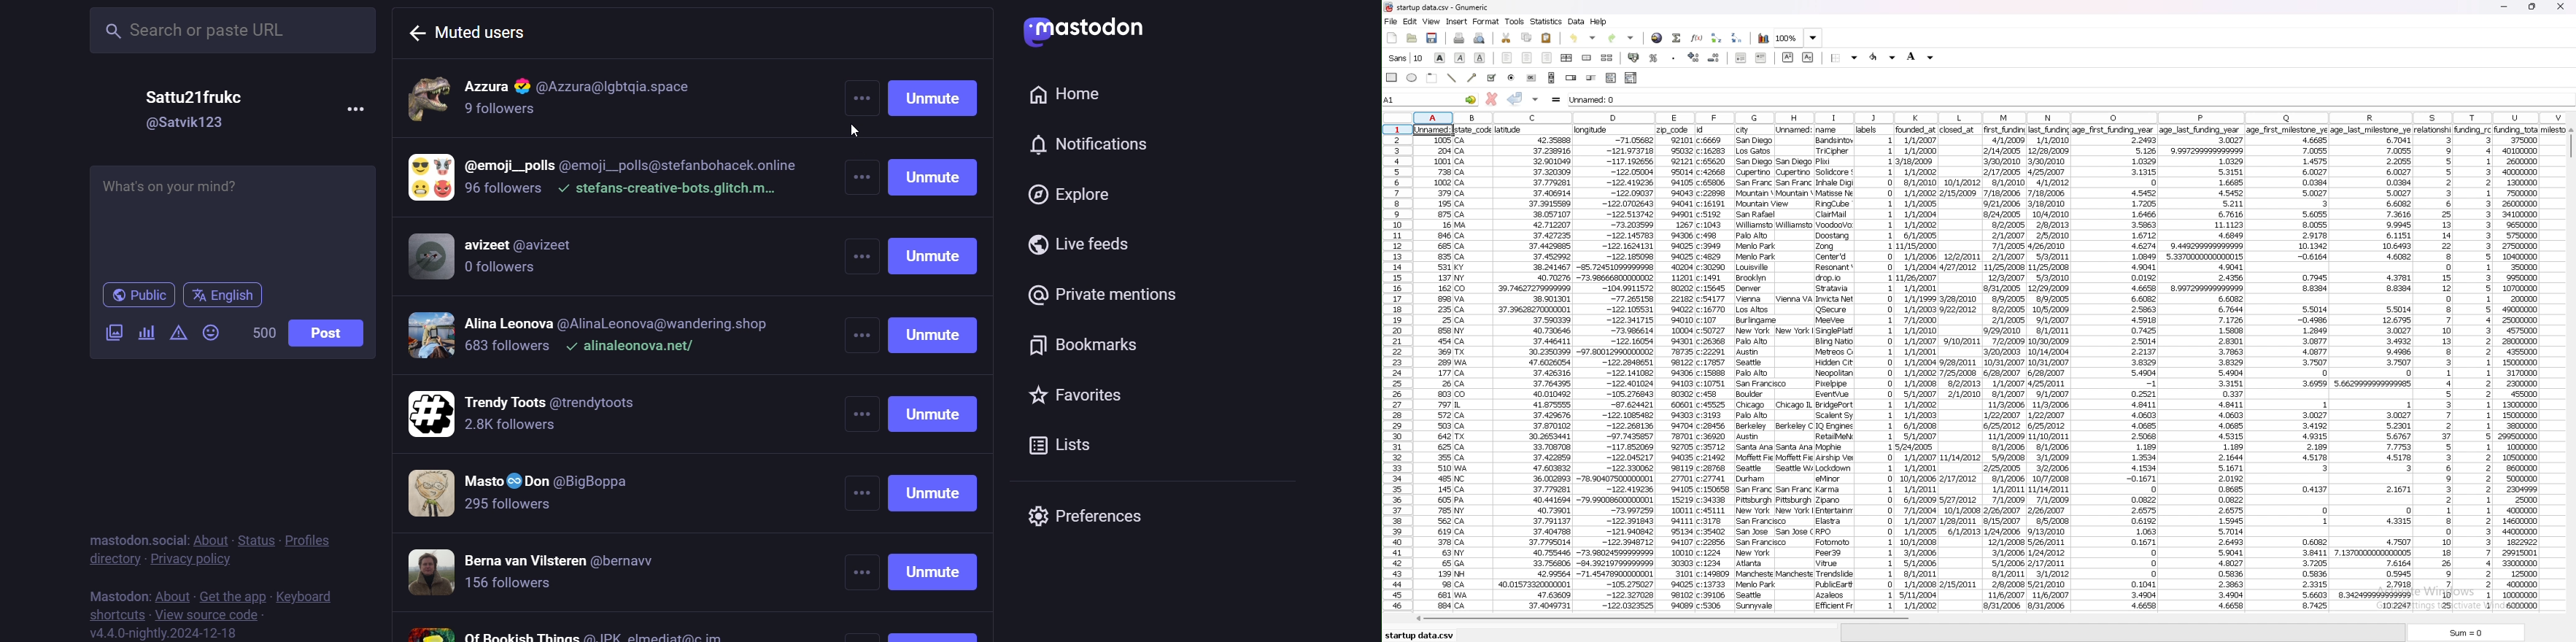 This screenshot has height=644, width=2576. I want to click on cursor, so click(856, 128).